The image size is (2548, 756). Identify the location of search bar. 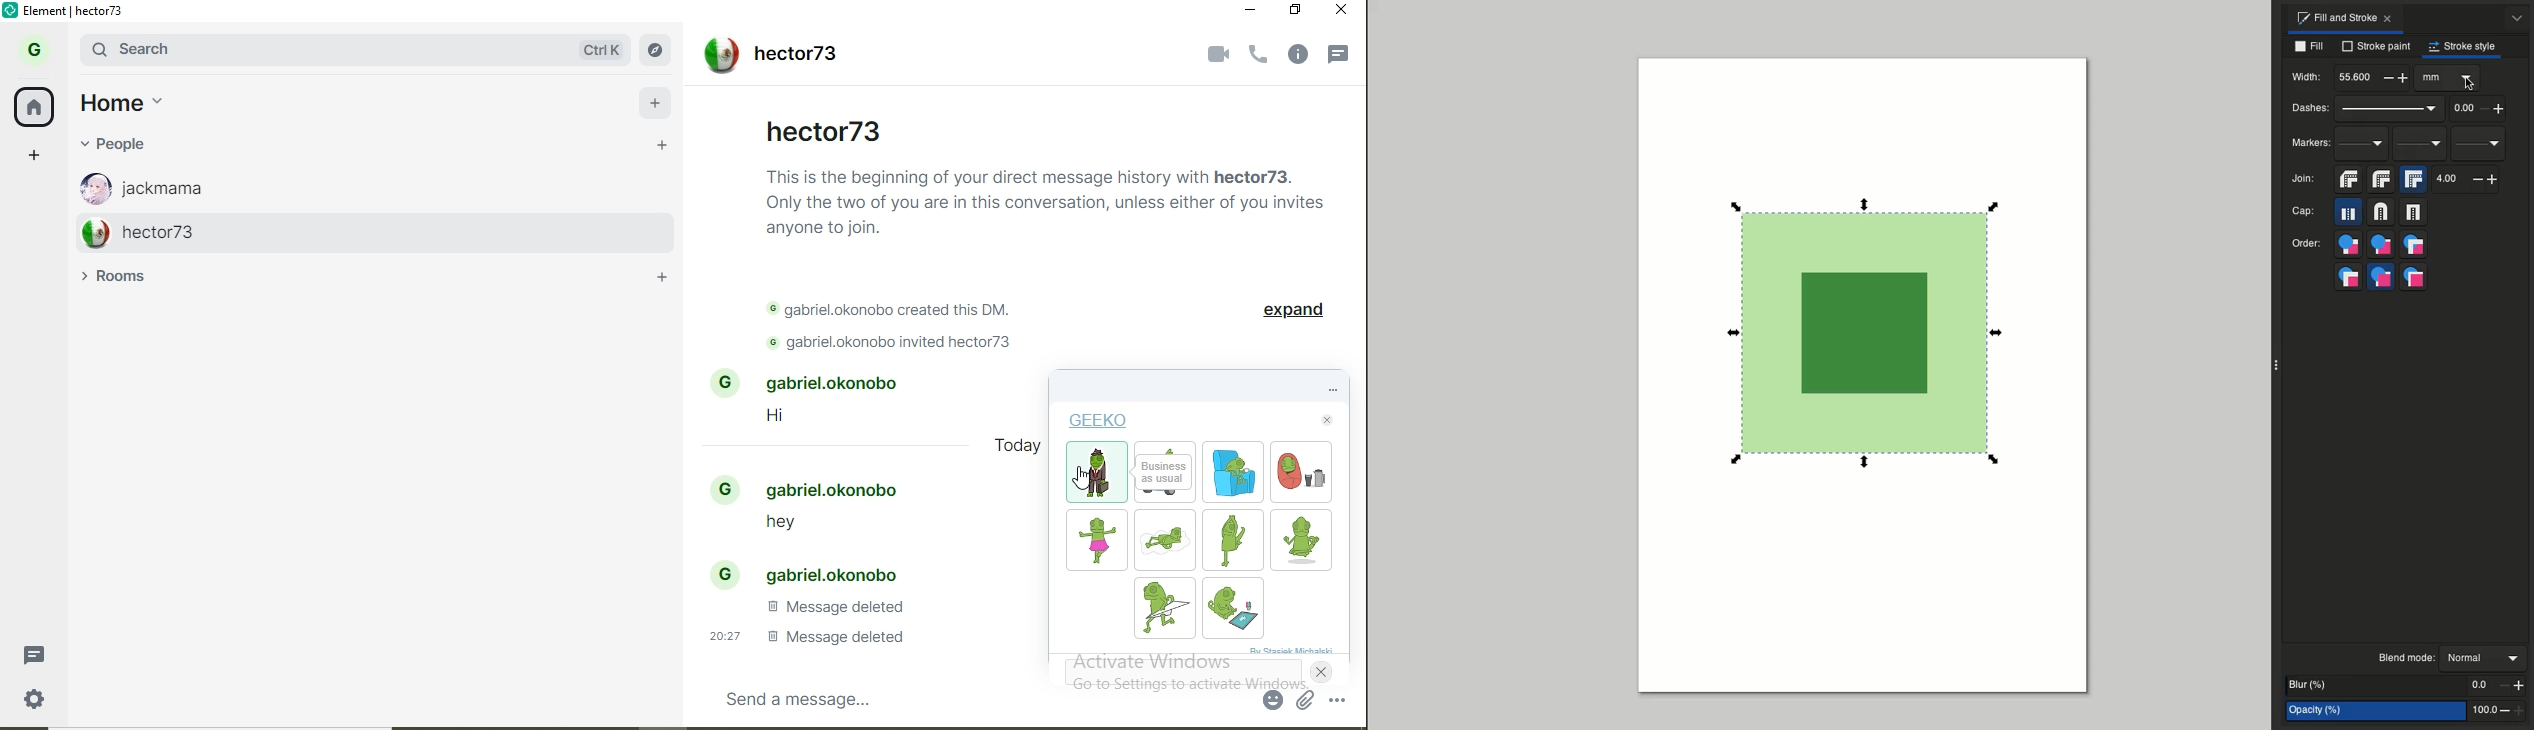
(307, 49).